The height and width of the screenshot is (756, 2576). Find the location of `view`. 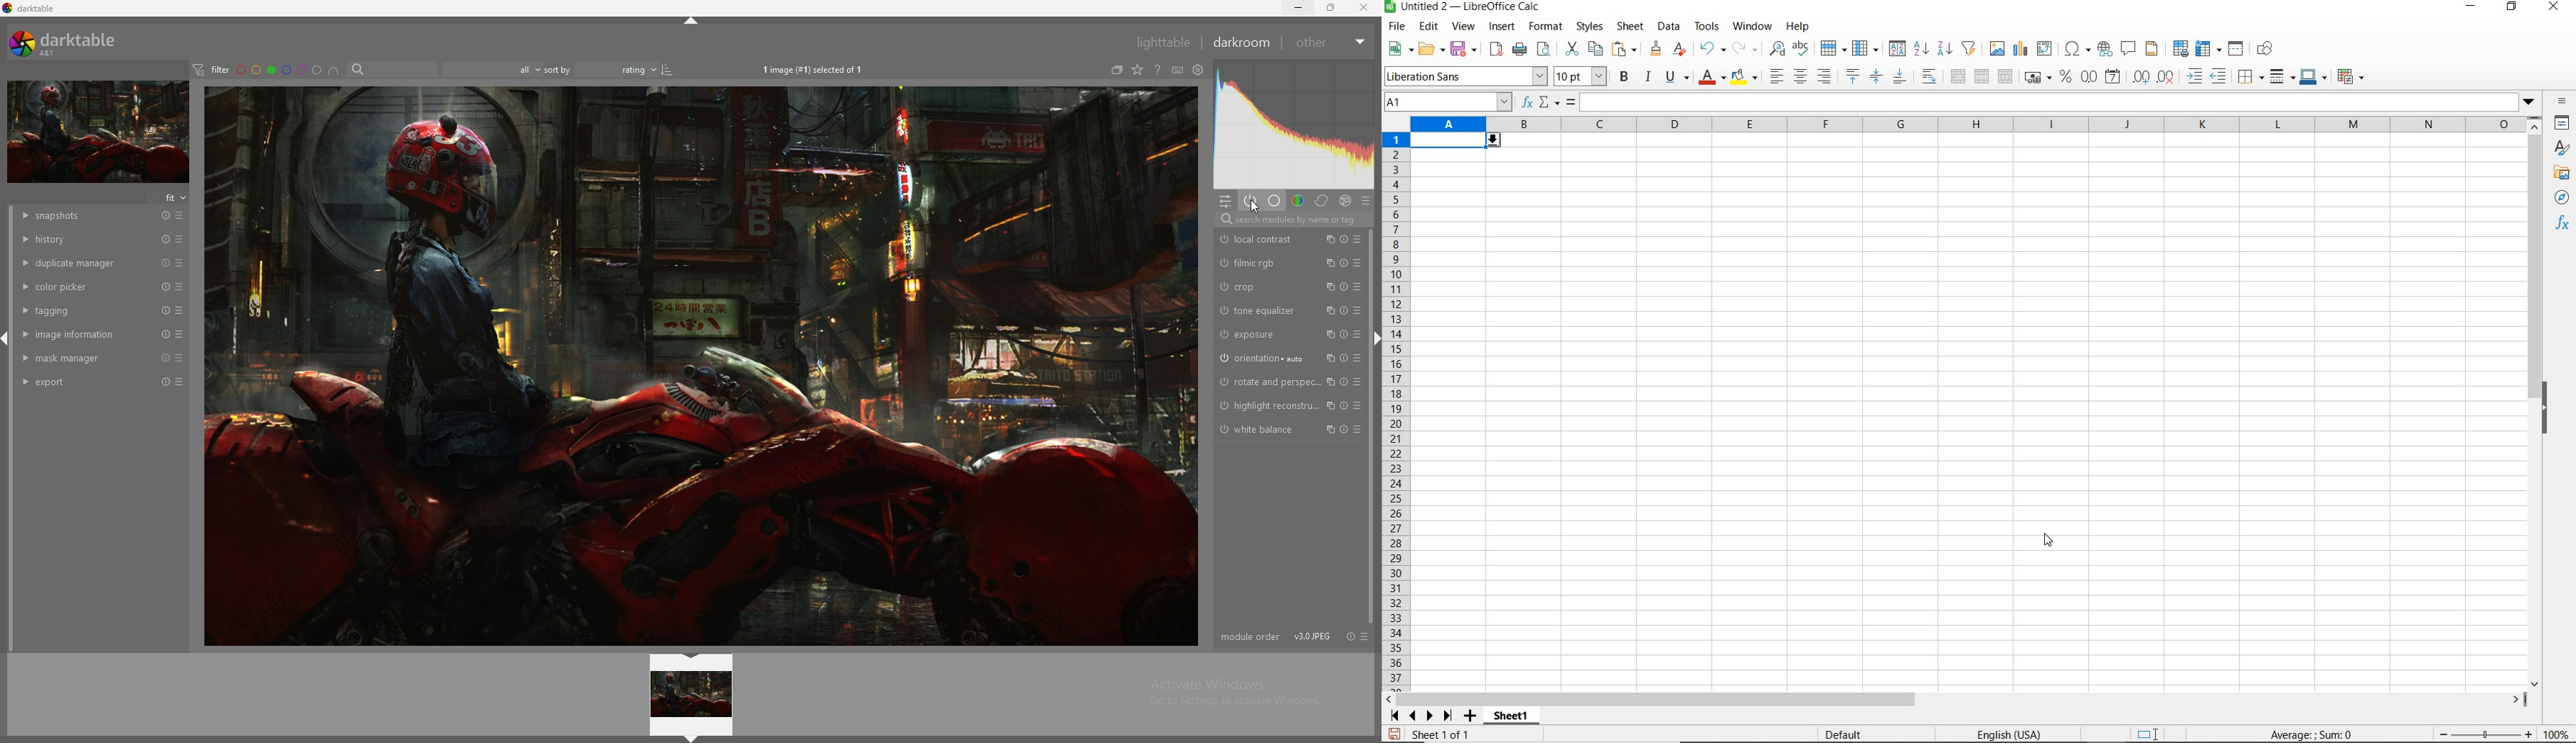

view is located at coordinates (1464, 28).